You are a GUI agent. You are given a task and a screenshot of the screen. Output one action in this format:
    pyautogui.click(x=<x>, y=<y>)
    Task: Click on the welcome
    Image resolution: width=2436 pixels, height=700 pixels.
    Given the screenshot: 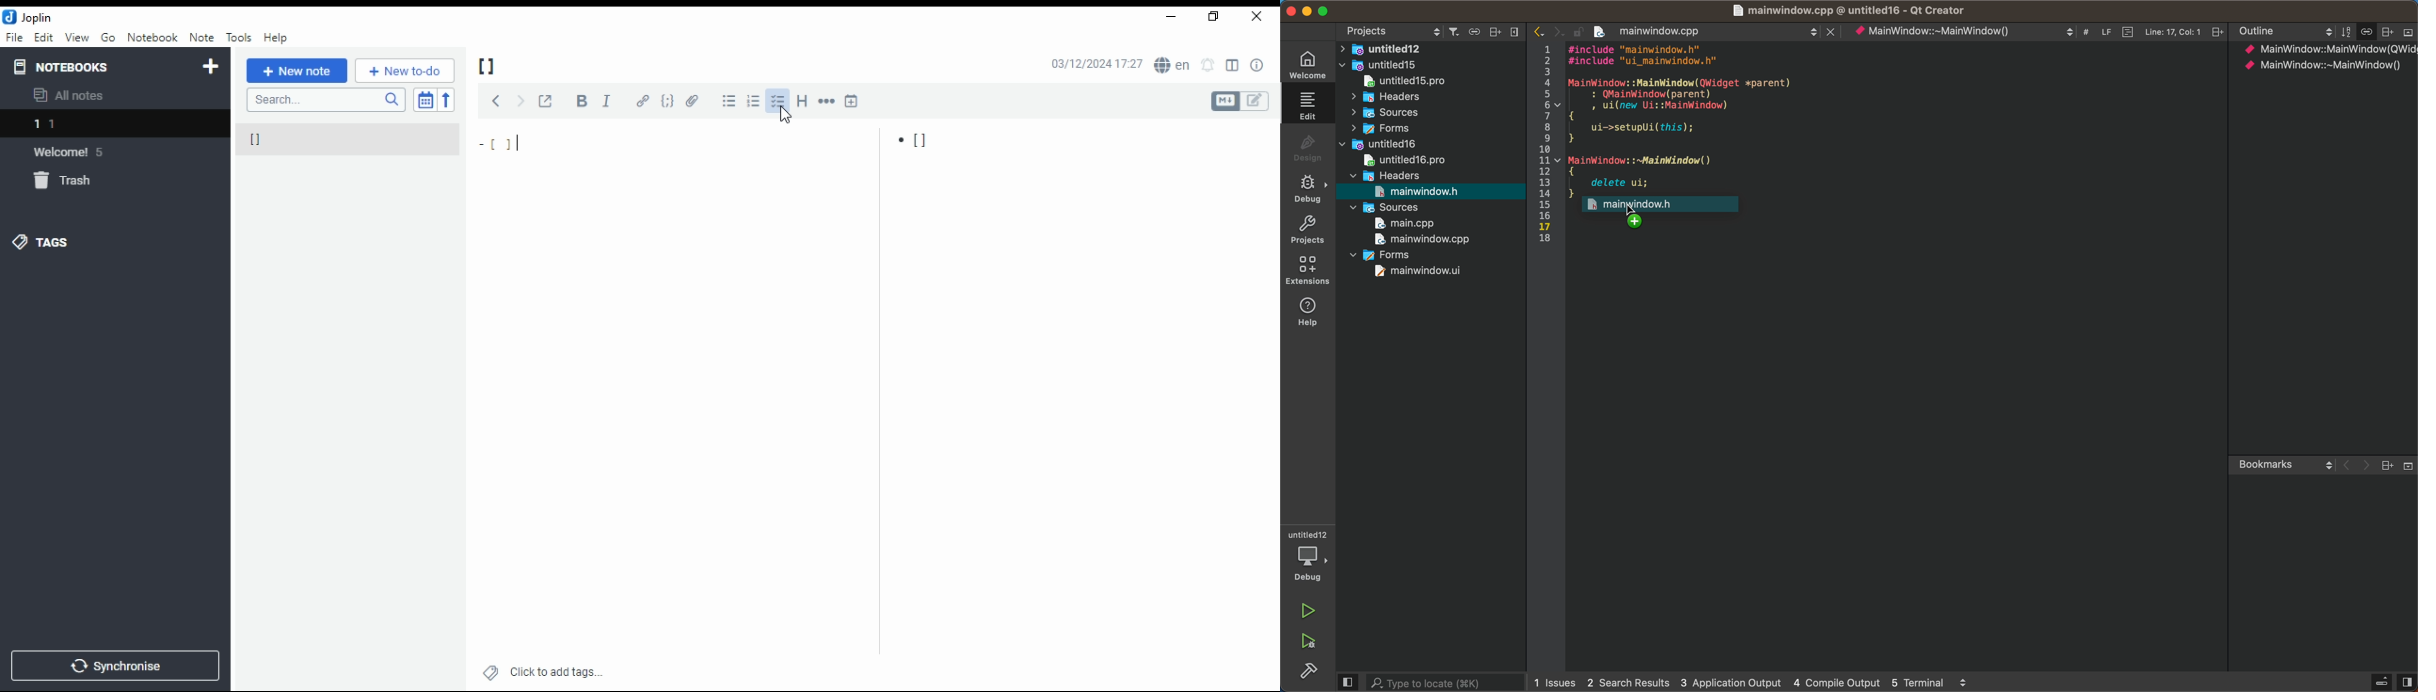 What is the action you would take?
    pyautogui.click(x=76, y=152)
    